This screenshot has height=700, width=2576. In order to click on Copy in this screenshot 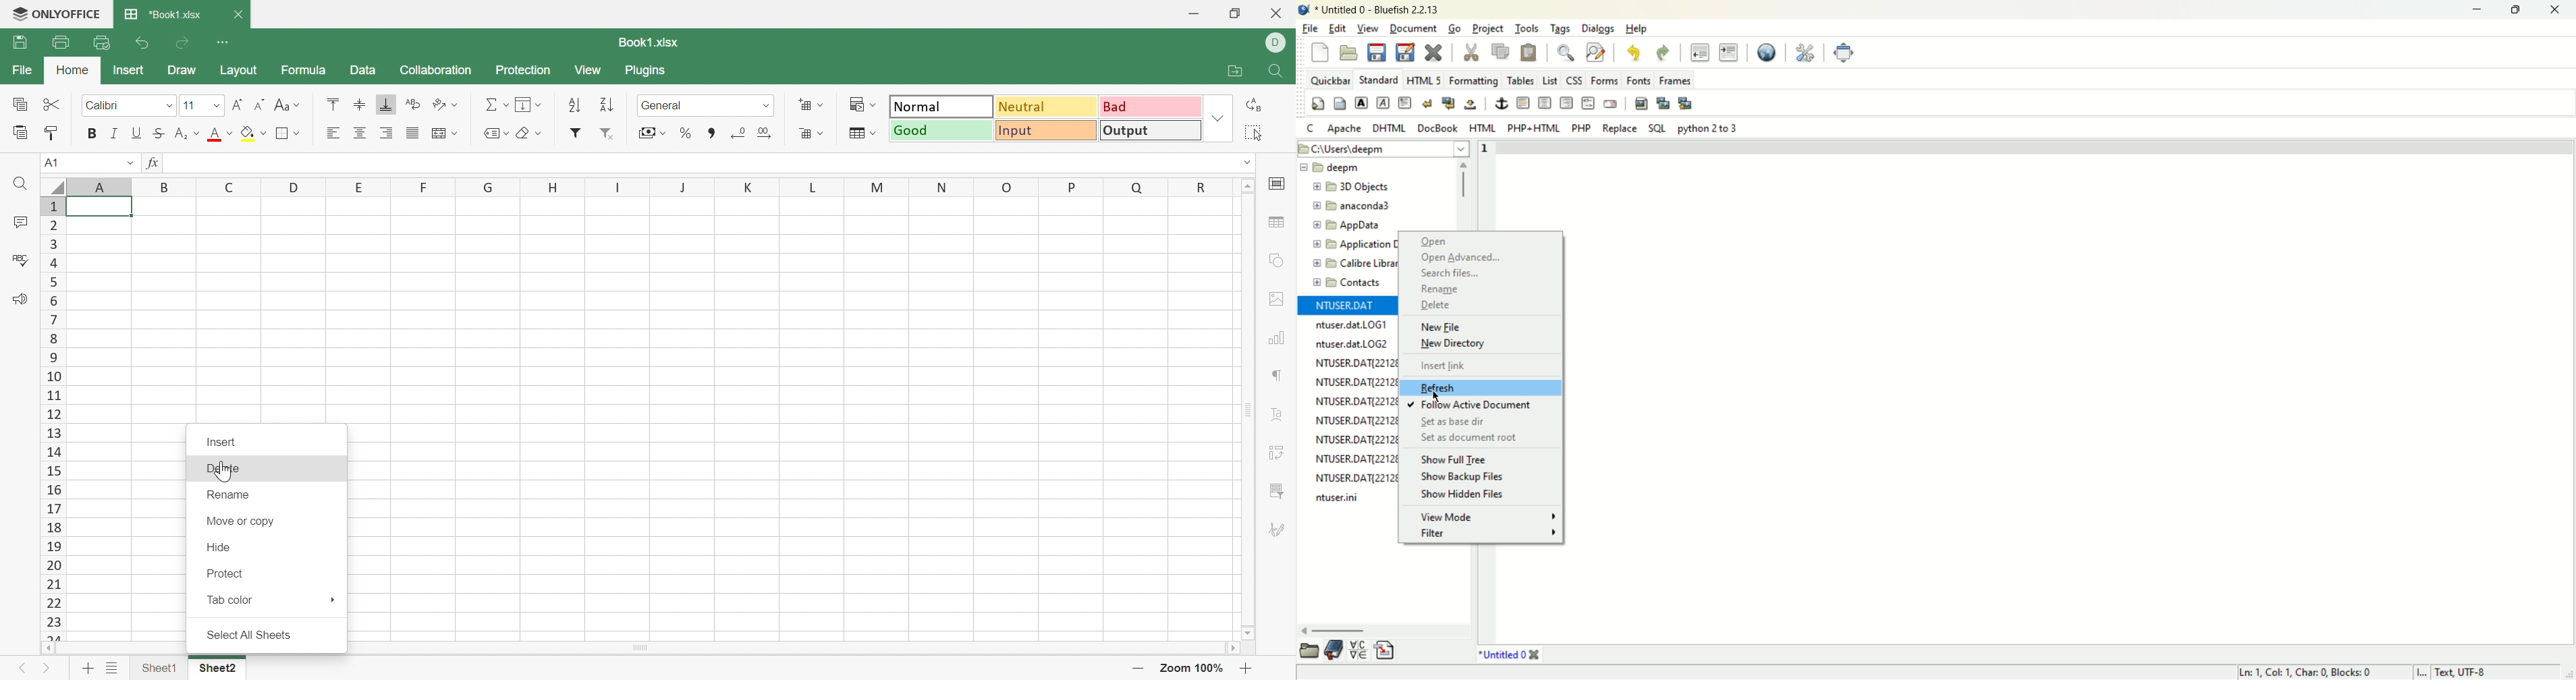, I will do `click(17, 103)`.